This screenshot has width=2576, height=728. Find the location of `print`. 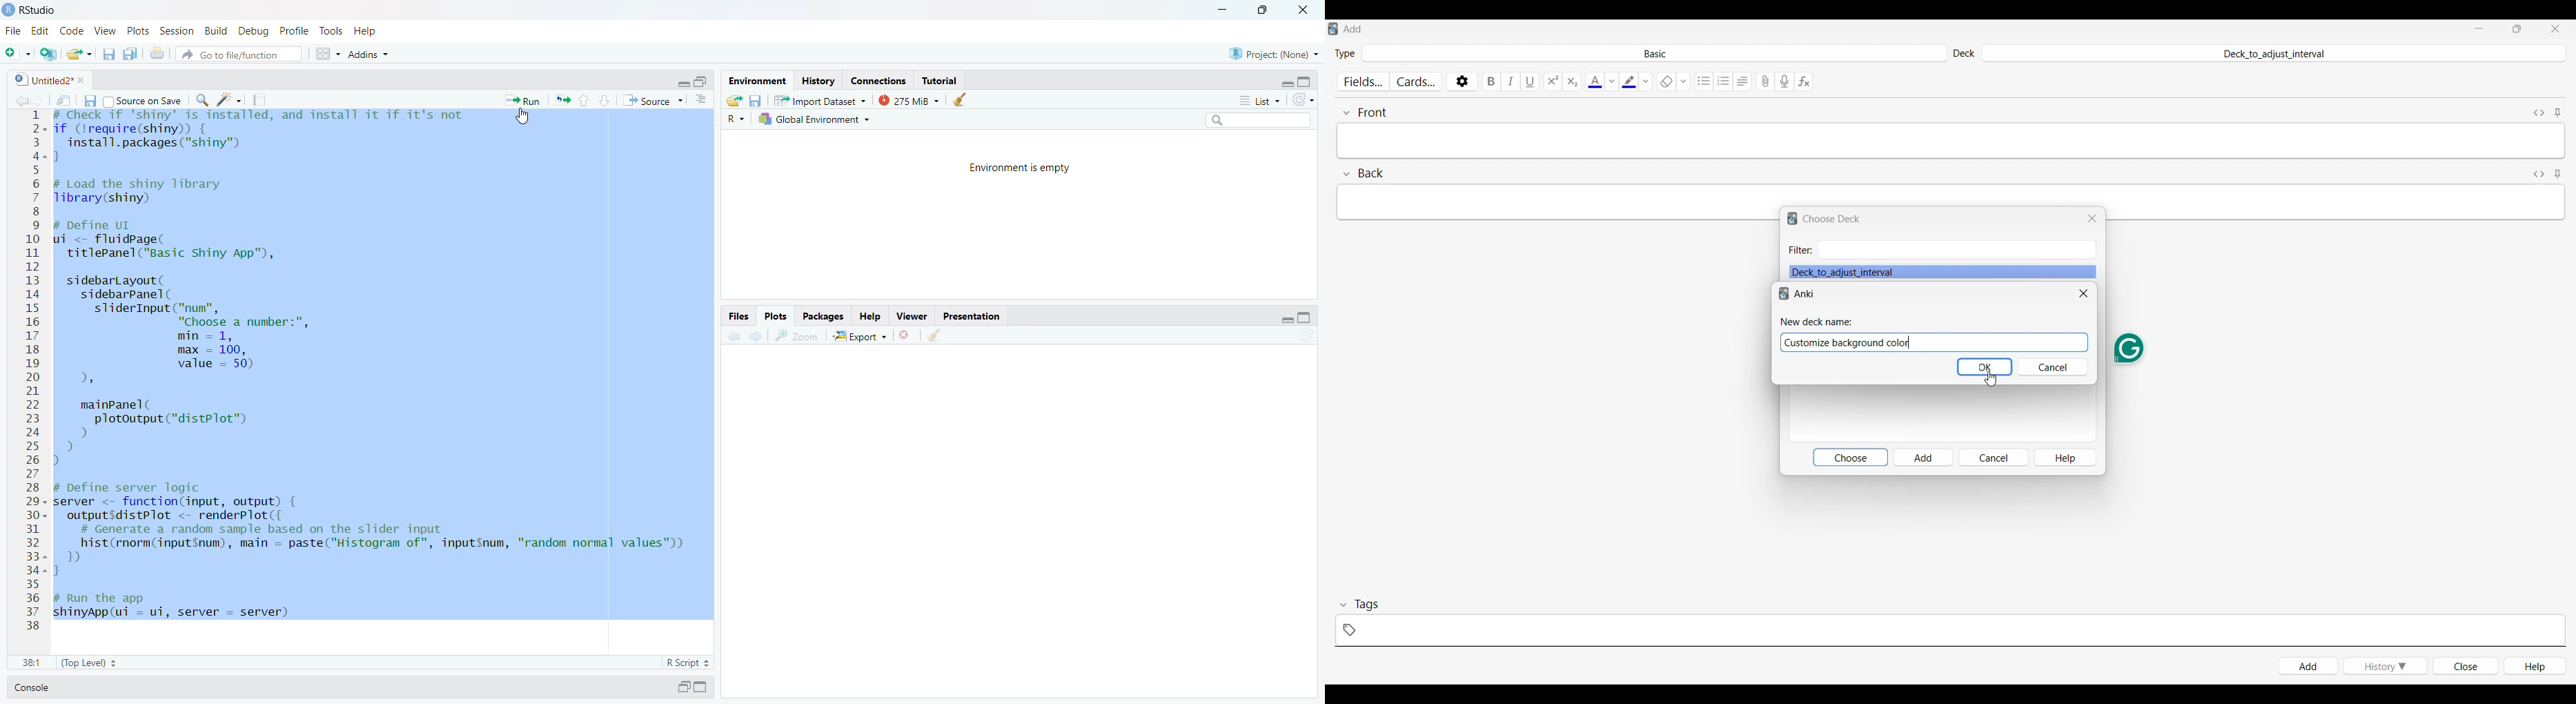

print is located at coordinates (157, 52).